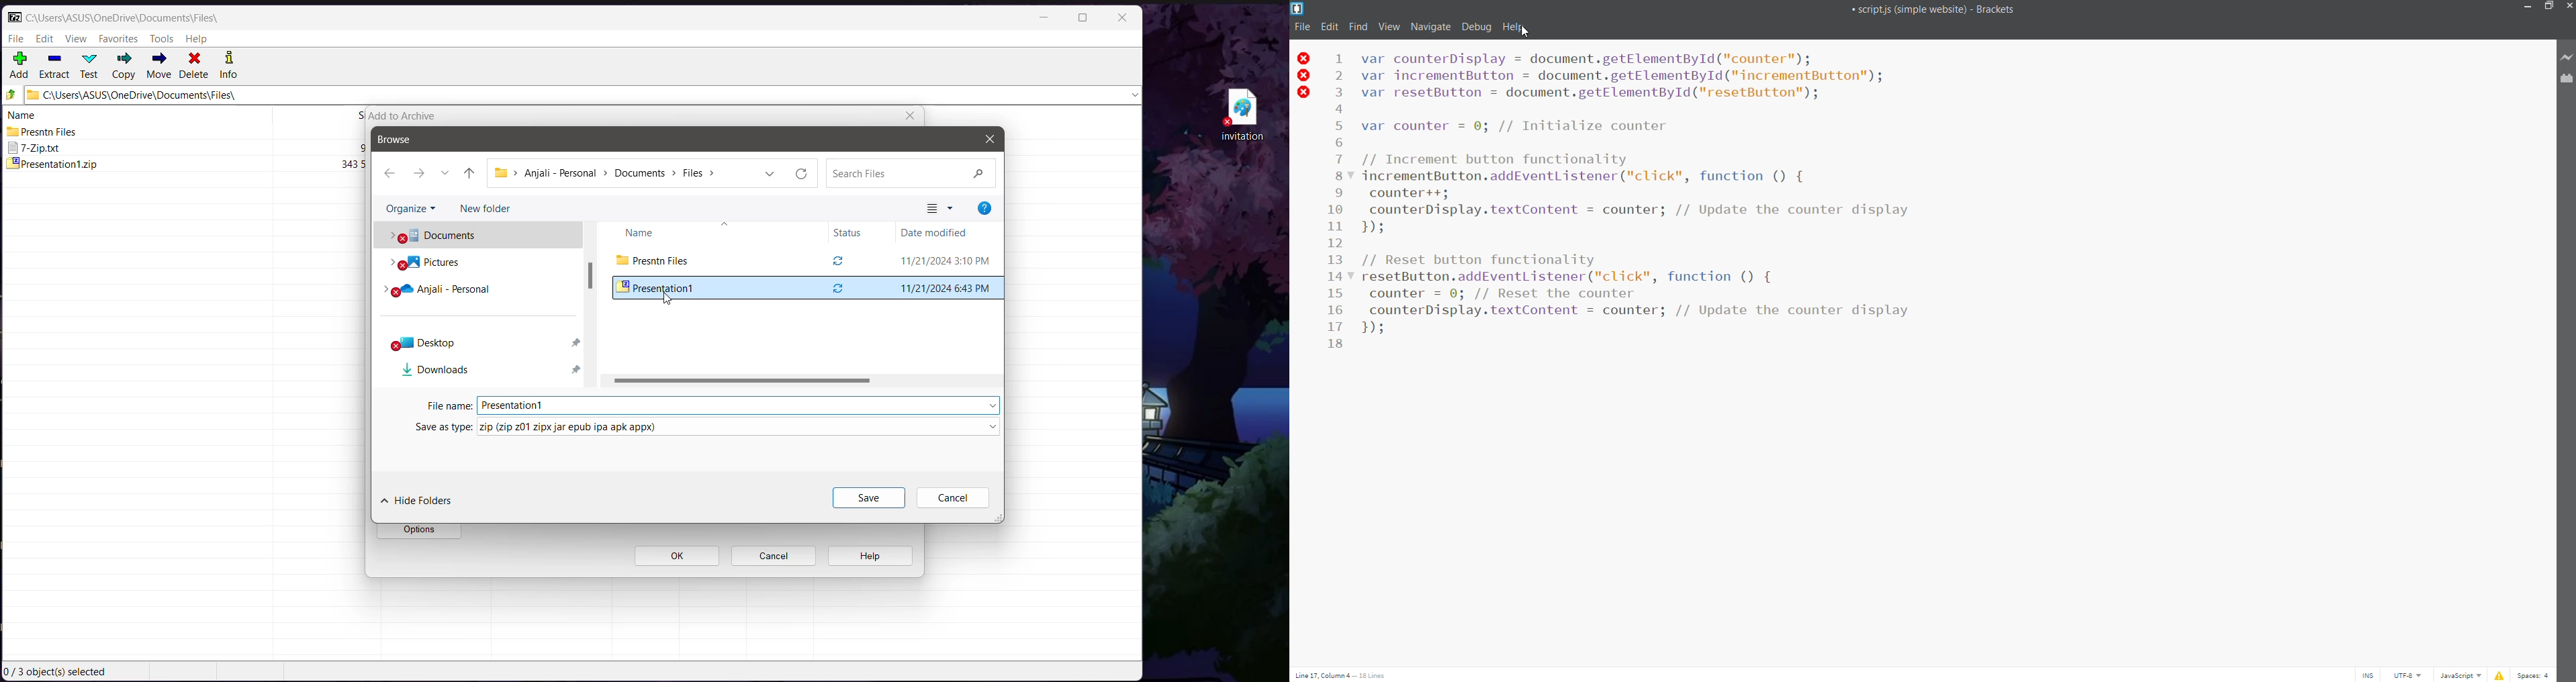 The width and height of the screenshot is (2576, 700). What do you see at coordinates (2550, 7) in the screenshot?
I see `maximize/restore` at bounding box center [2550, 7].